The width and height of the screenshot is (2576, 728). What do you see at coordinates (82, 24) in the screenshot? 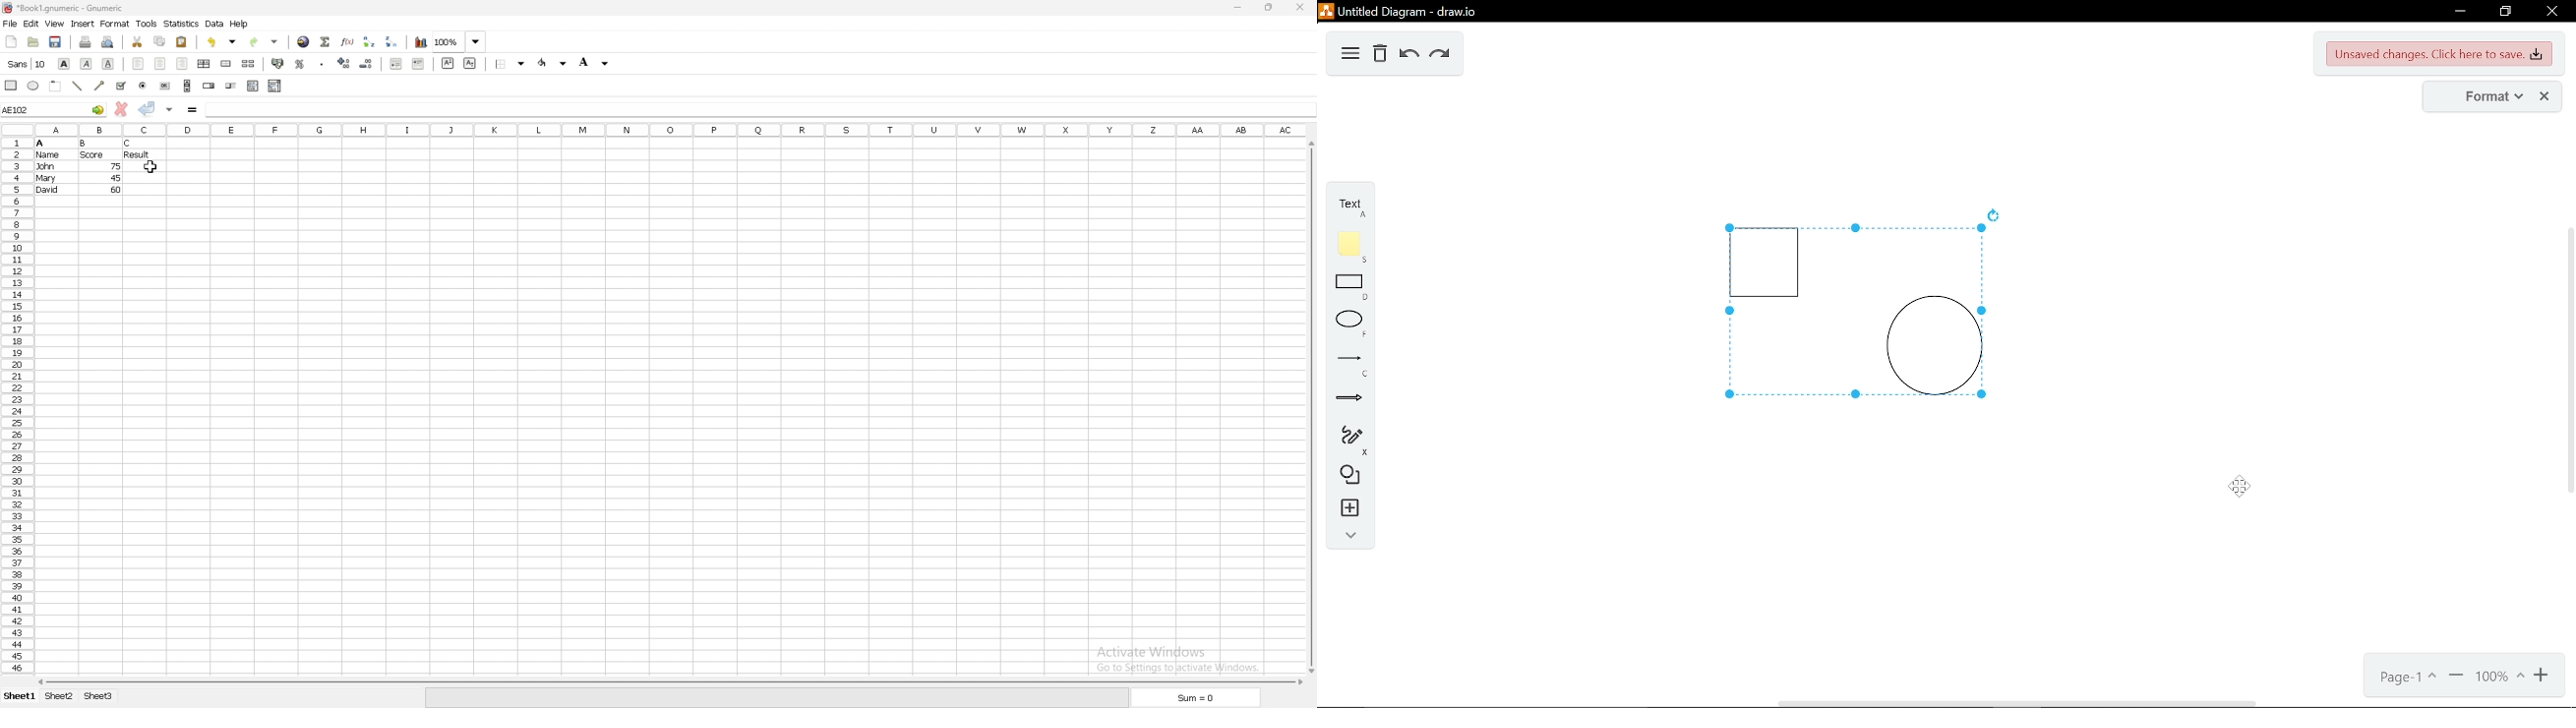
I see `insert` at bounding box center [82, 24].